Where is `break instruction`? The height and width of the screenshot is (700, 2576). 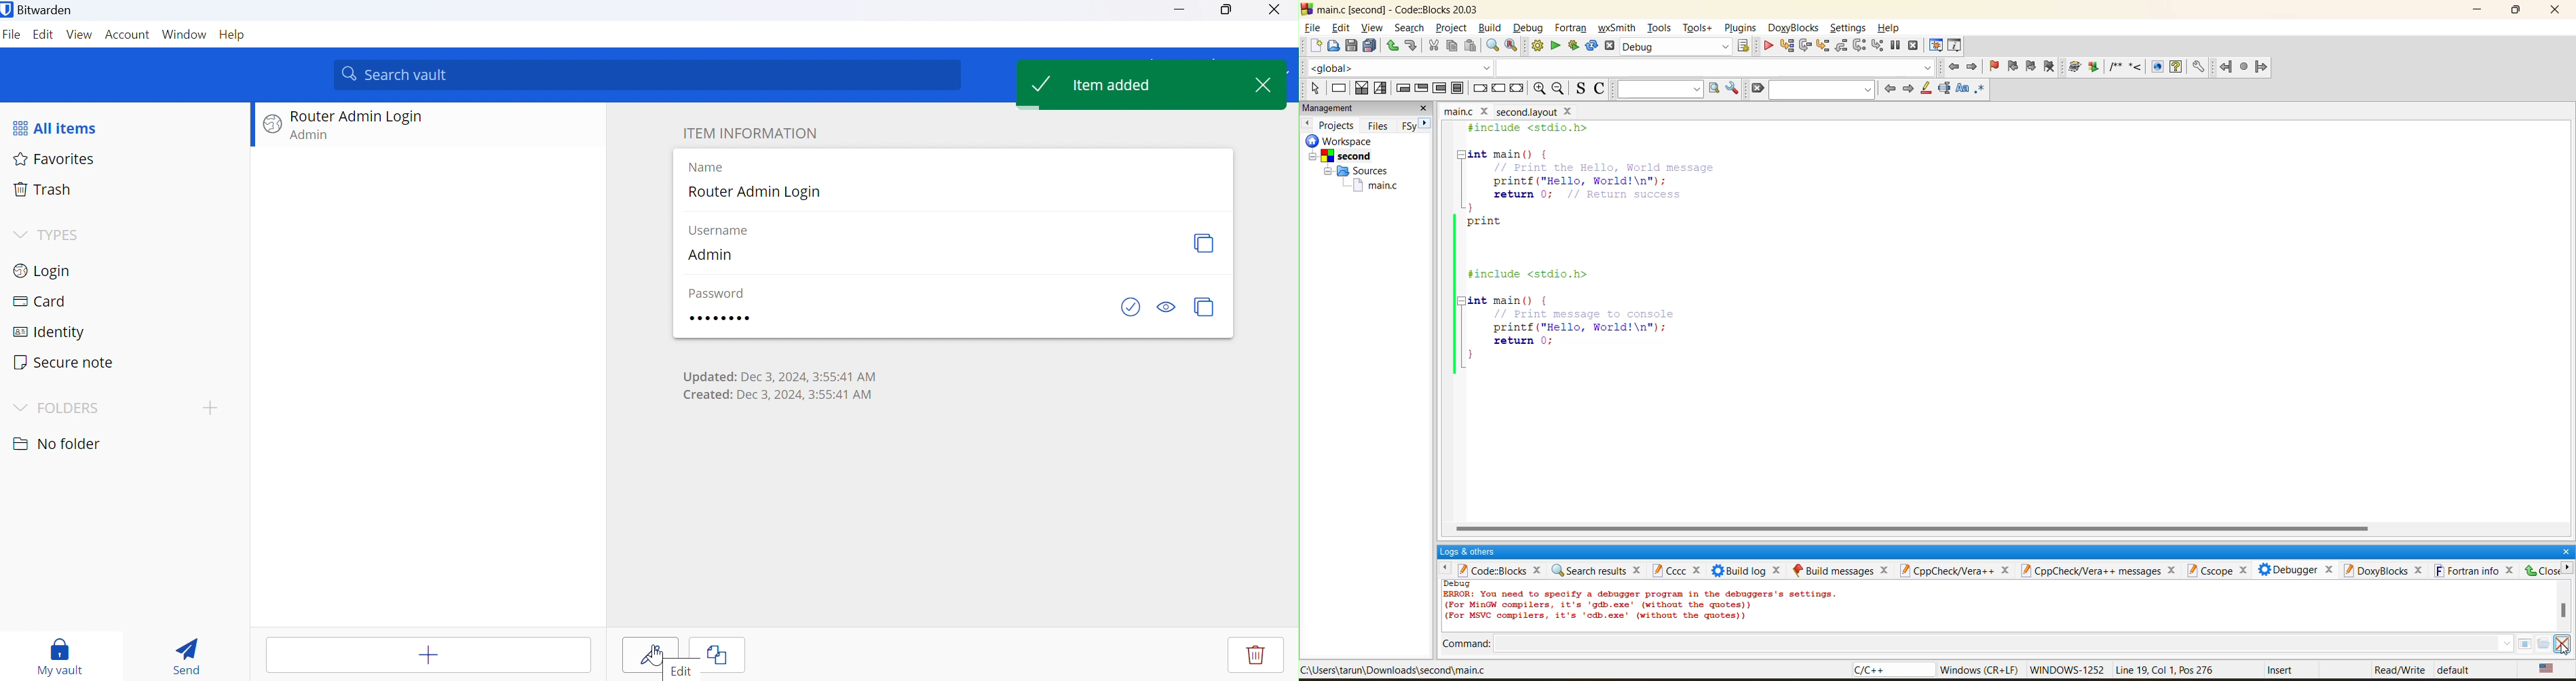
break instruction is located at coordinates (1477, 88).